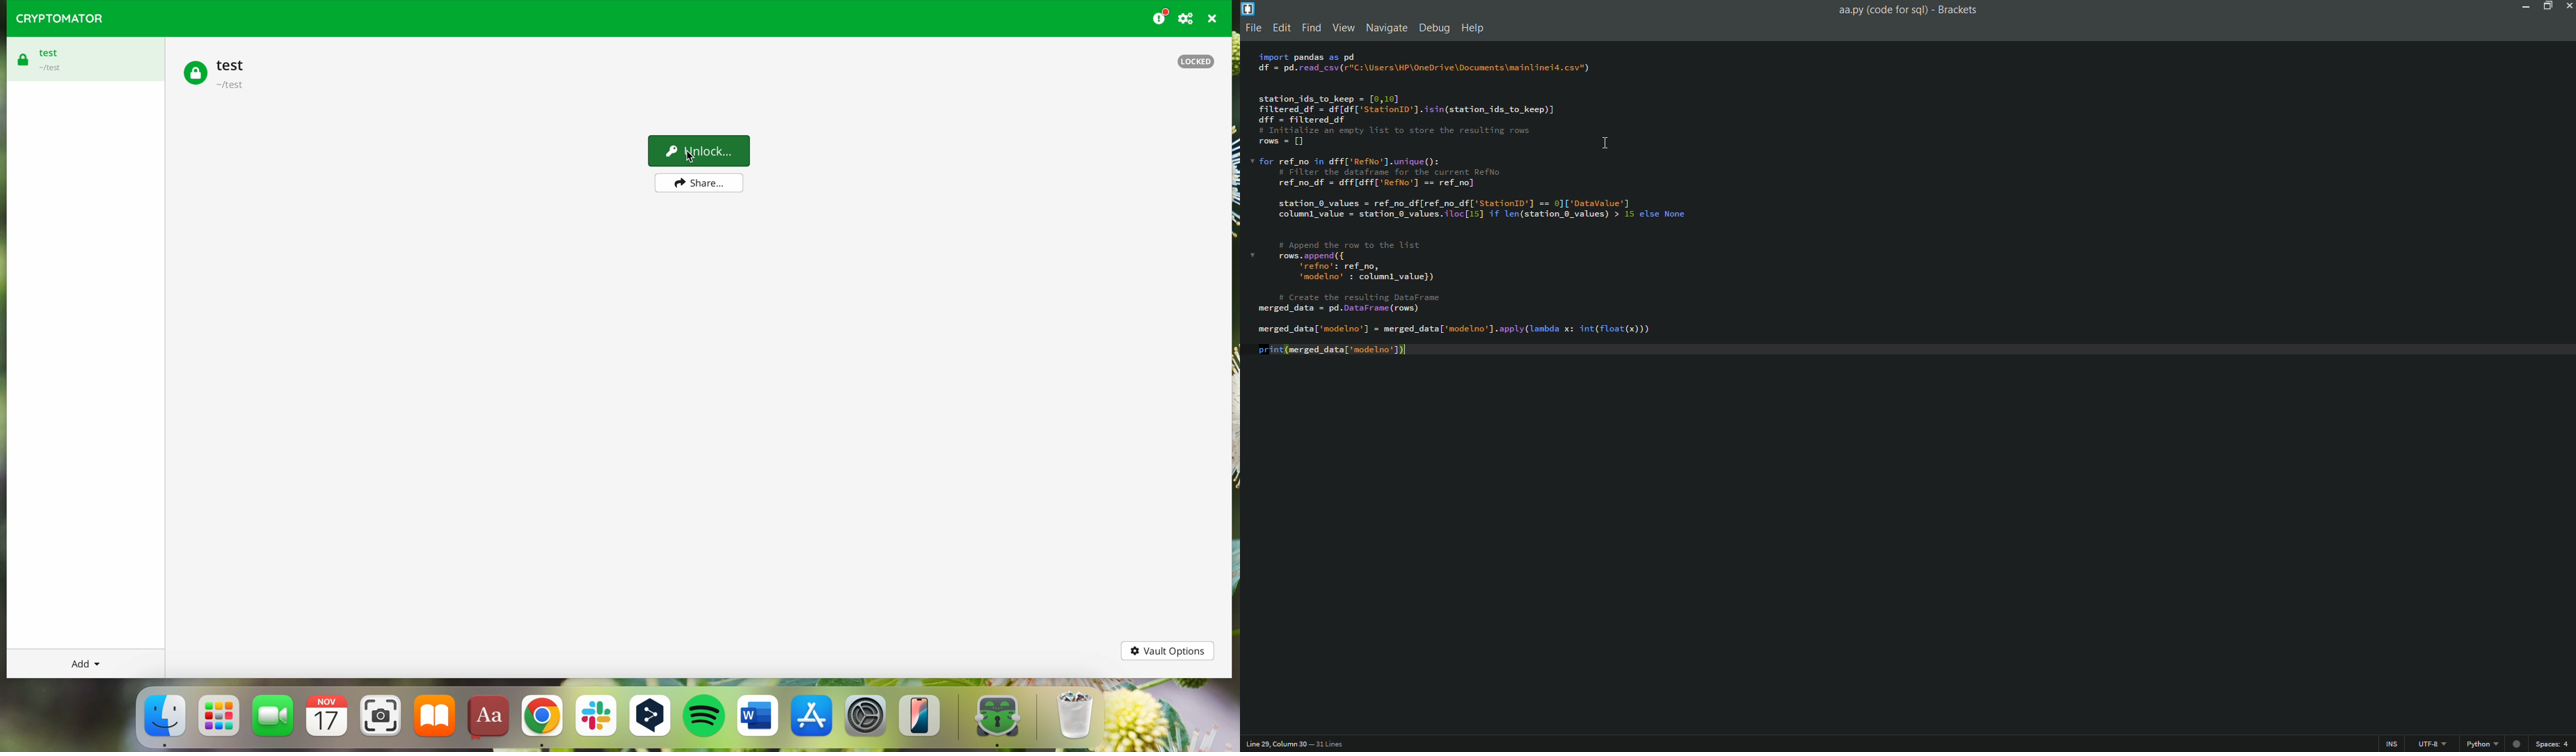 This screenshot has width=2576, height=756. What do you see at coordinates (2568, 6) in the screenshot?
I see `close app button` at bounding box center [2568, 6].